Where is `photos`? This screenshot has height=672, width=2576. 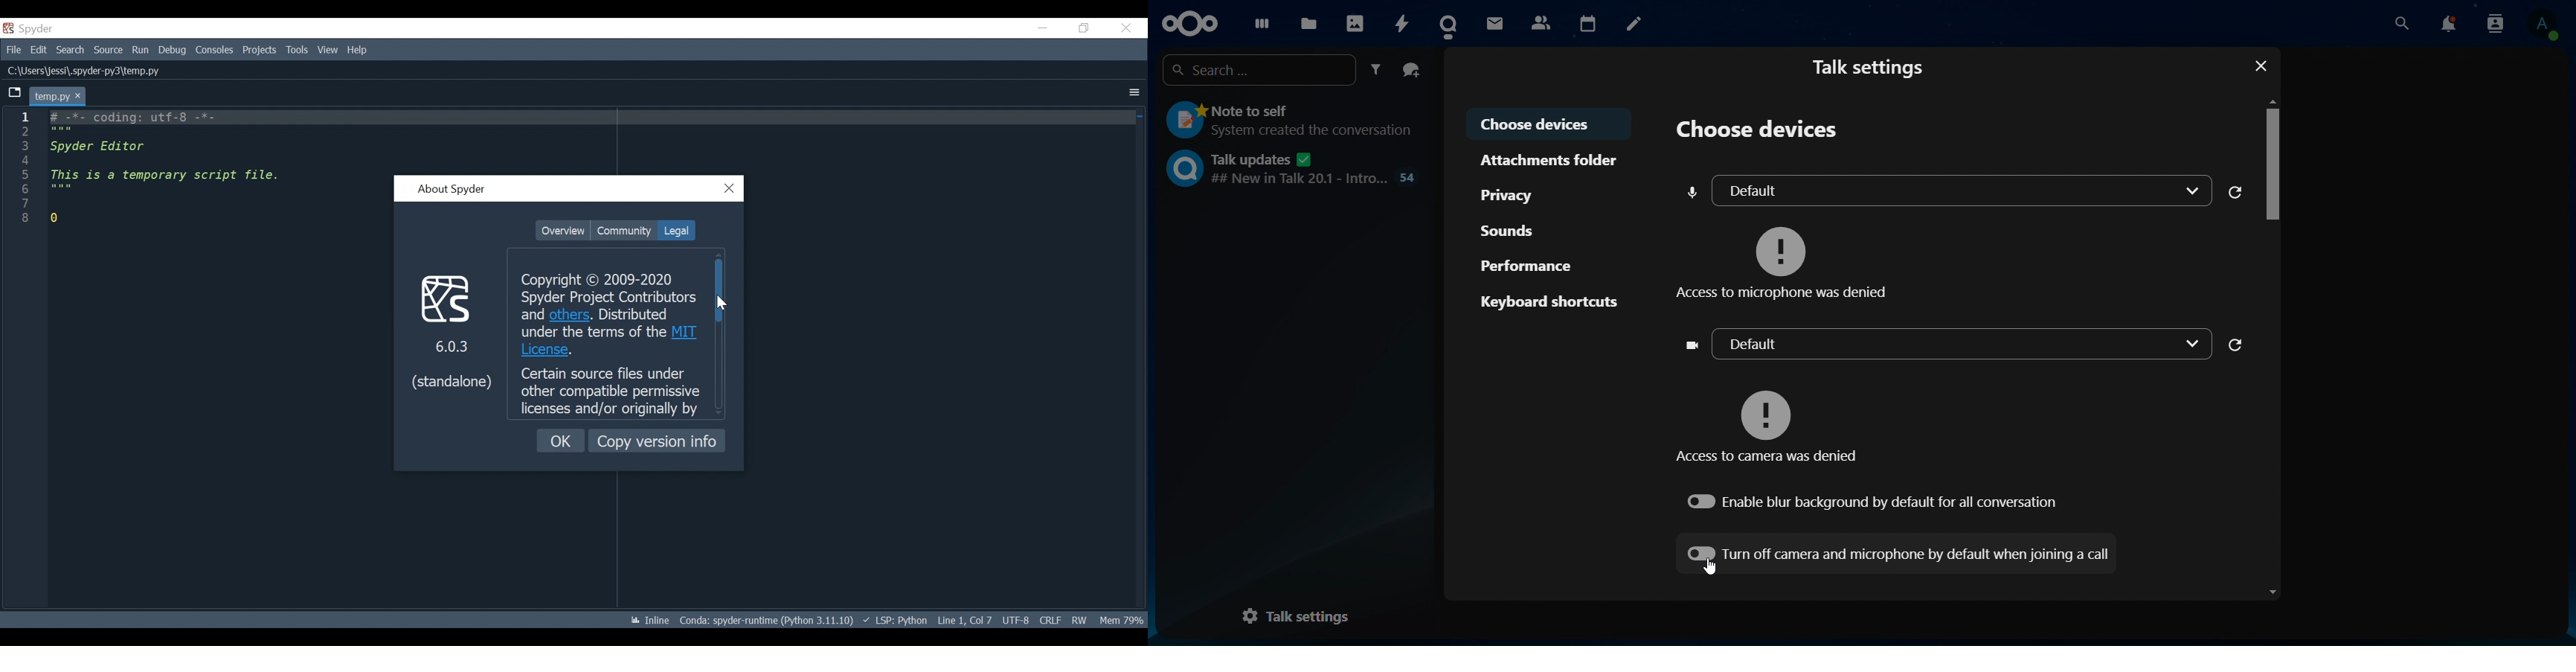 photos is located at coordinates (1356, 22).